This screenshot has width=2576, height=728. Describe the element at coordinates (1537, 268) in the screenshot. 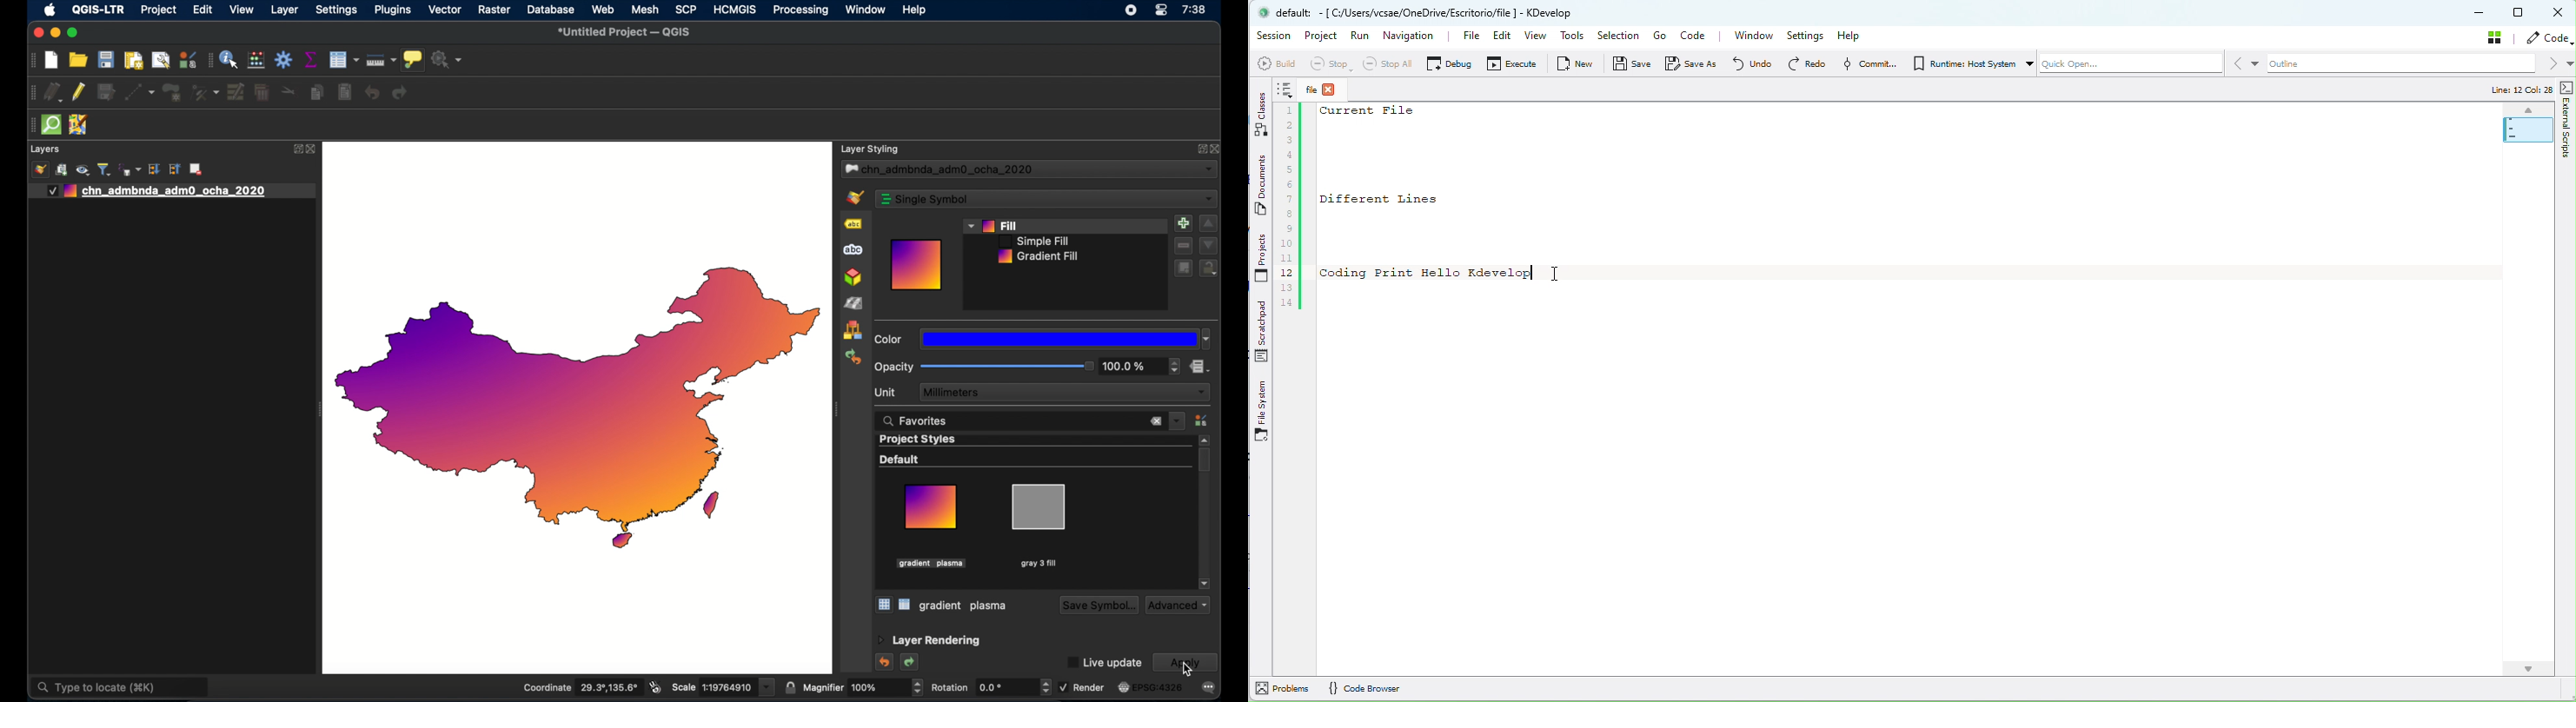

I see `Text Cursor` at that location.